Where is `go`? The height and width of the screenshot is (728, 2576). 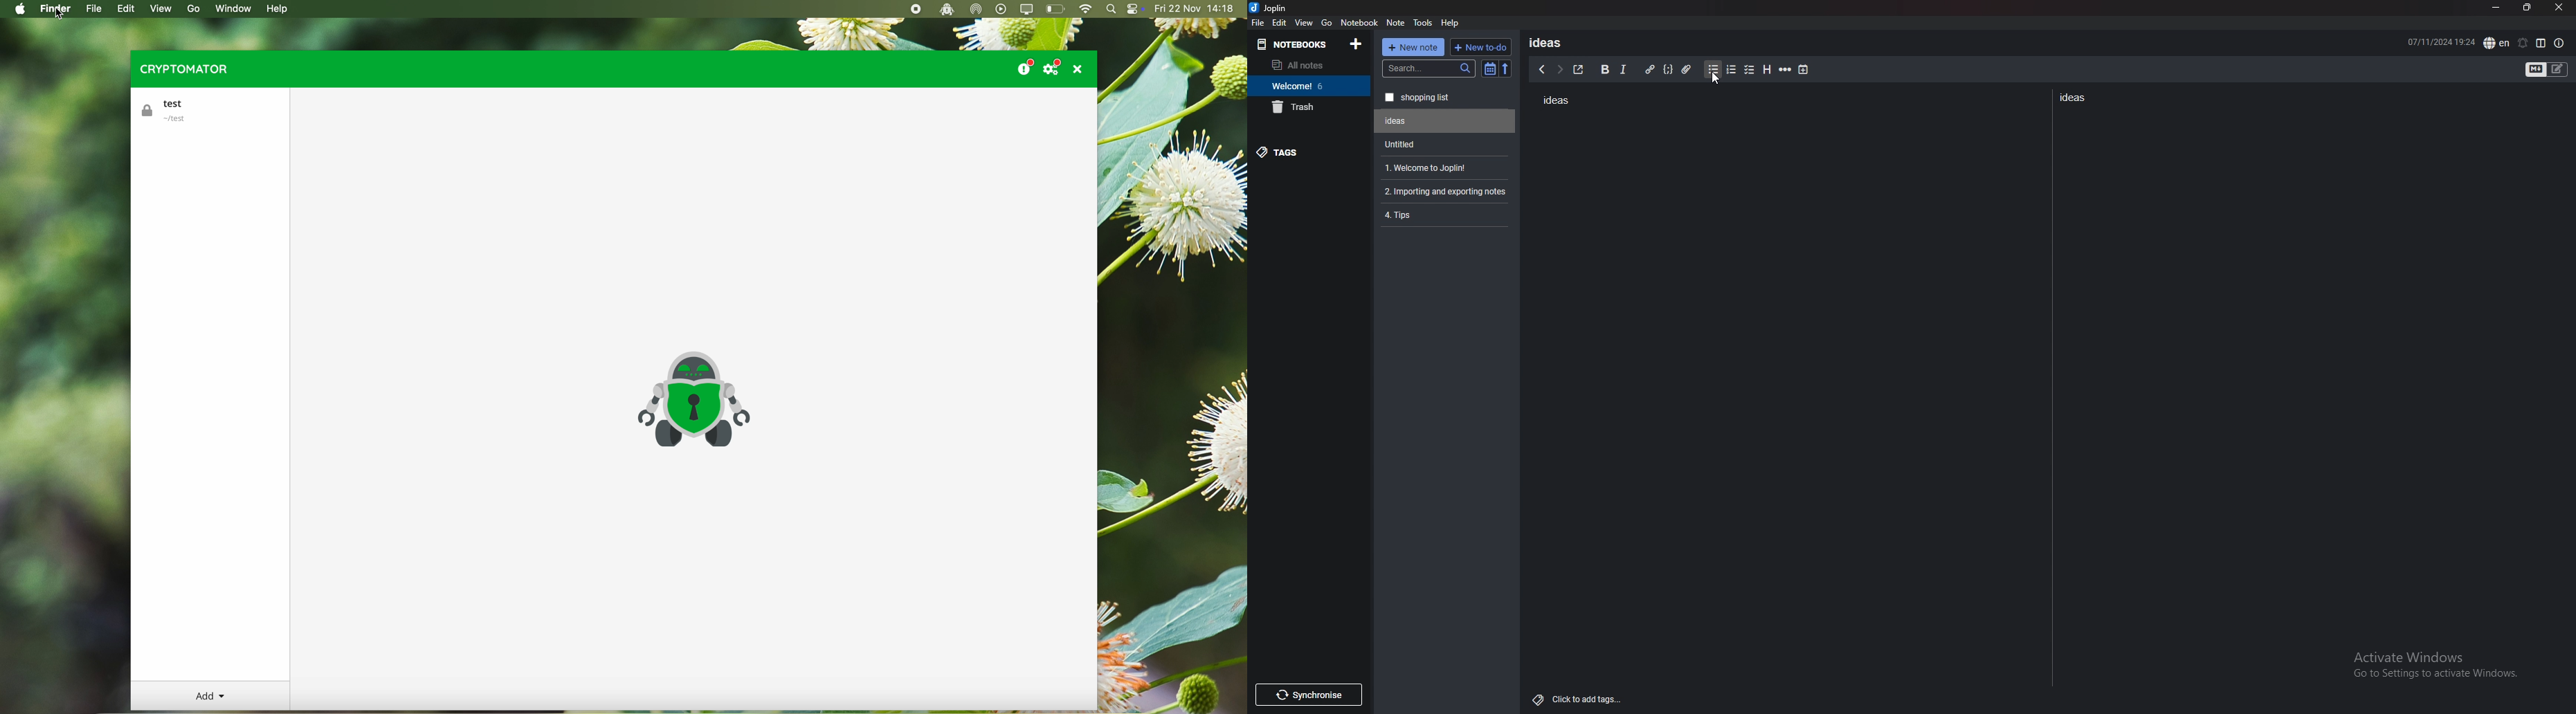 go is located at coordinates (1327, 21).